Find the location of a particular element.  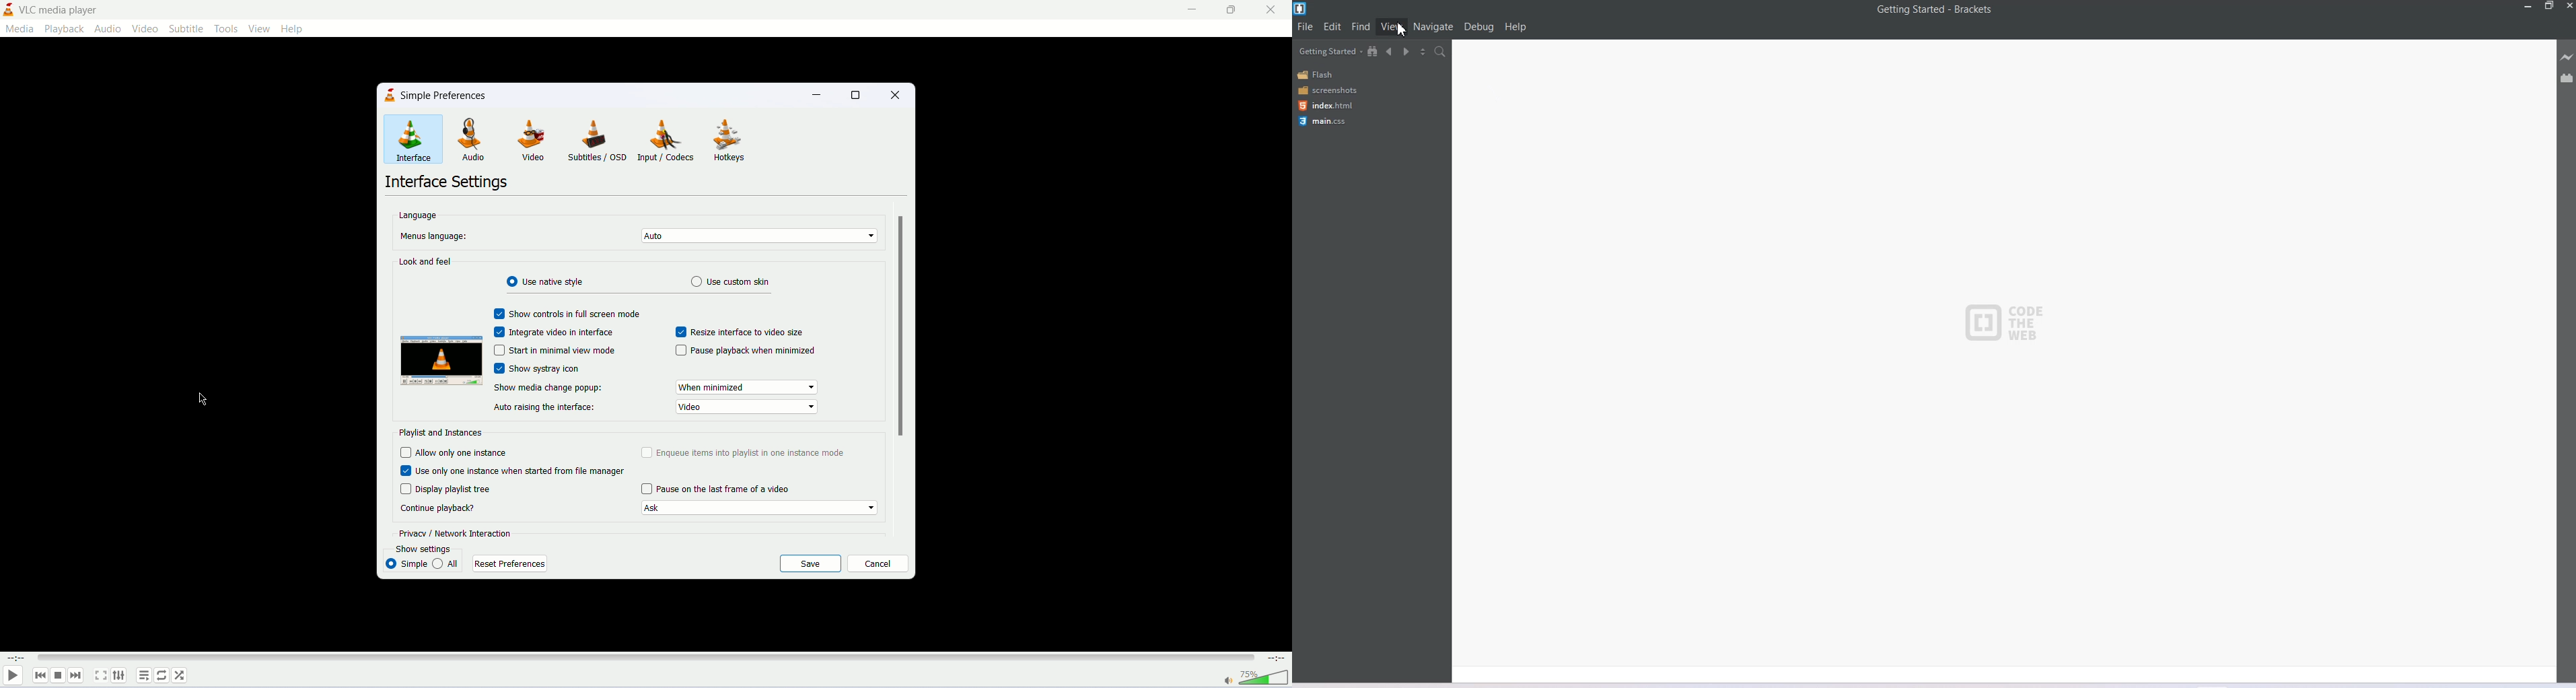

input/codes is located at coordinates (667, 140).